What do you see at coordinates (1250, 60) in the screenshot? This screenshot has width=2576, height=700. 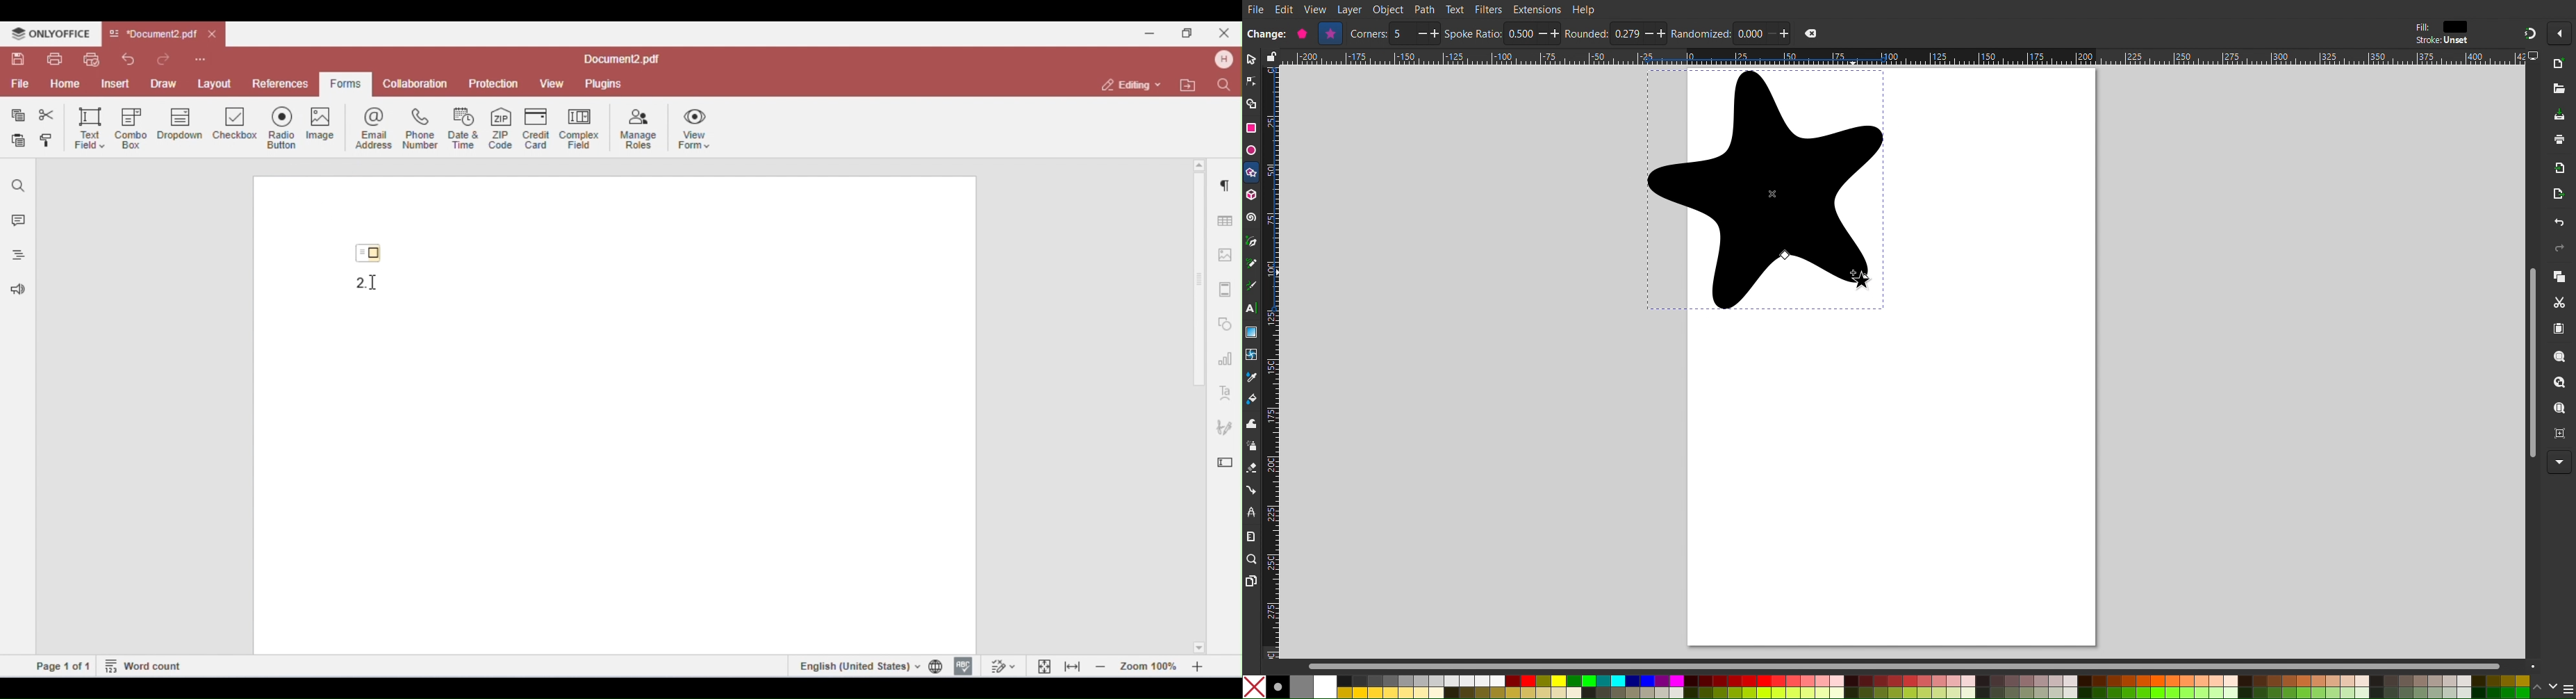 I see `Select` at bounding box center [1250, 60].